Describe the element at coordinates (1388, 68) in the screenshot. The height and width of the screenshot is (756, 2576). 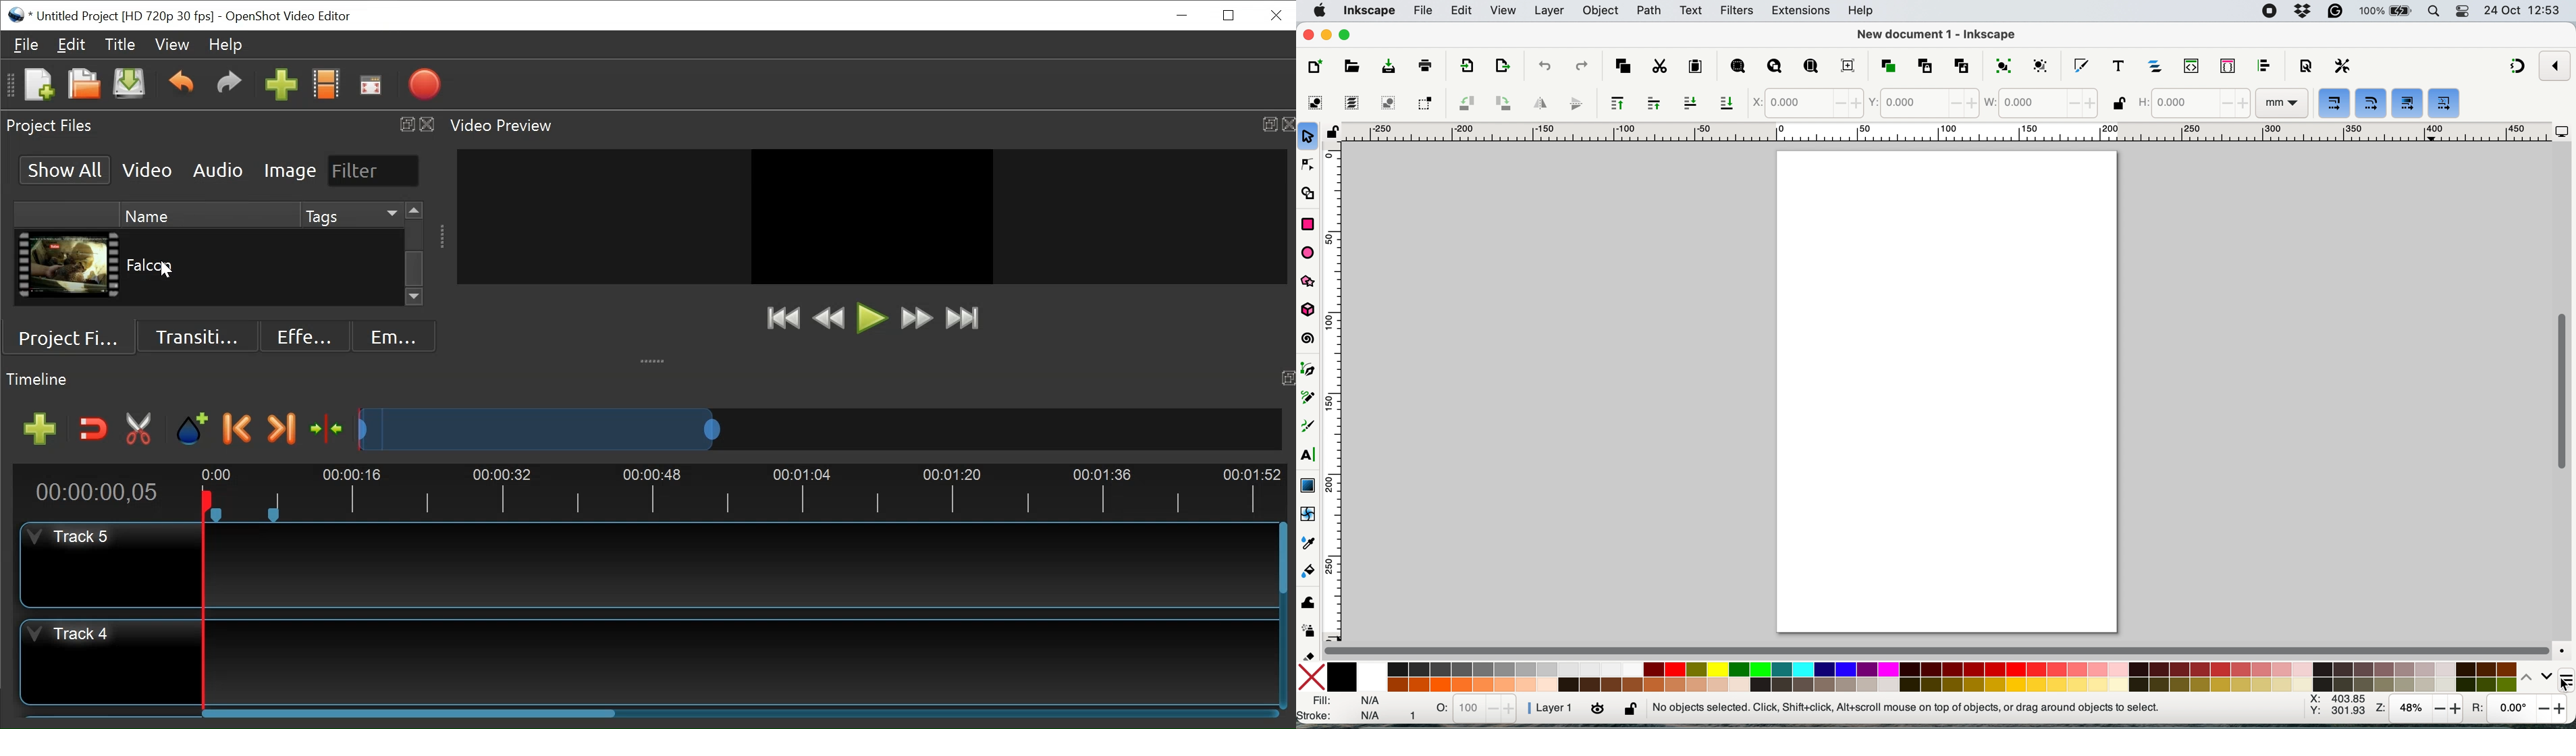
I see `save` at that location.